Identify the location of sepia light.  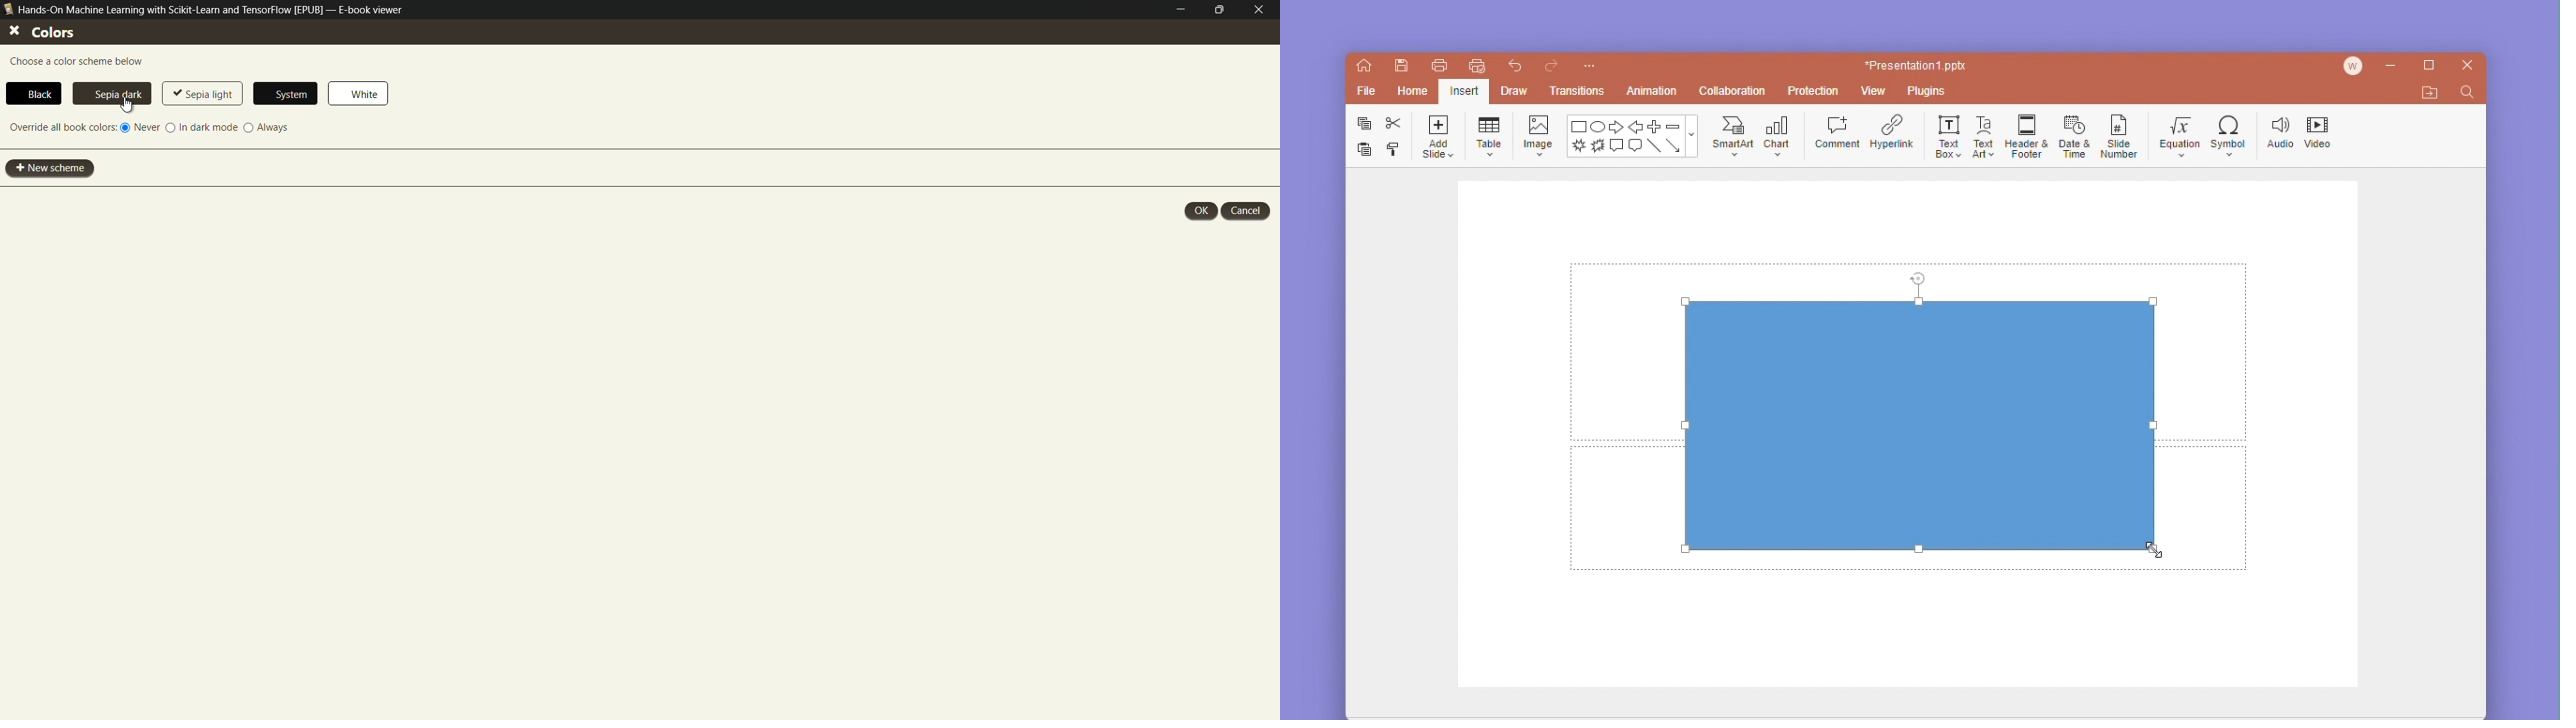
(203, 93).